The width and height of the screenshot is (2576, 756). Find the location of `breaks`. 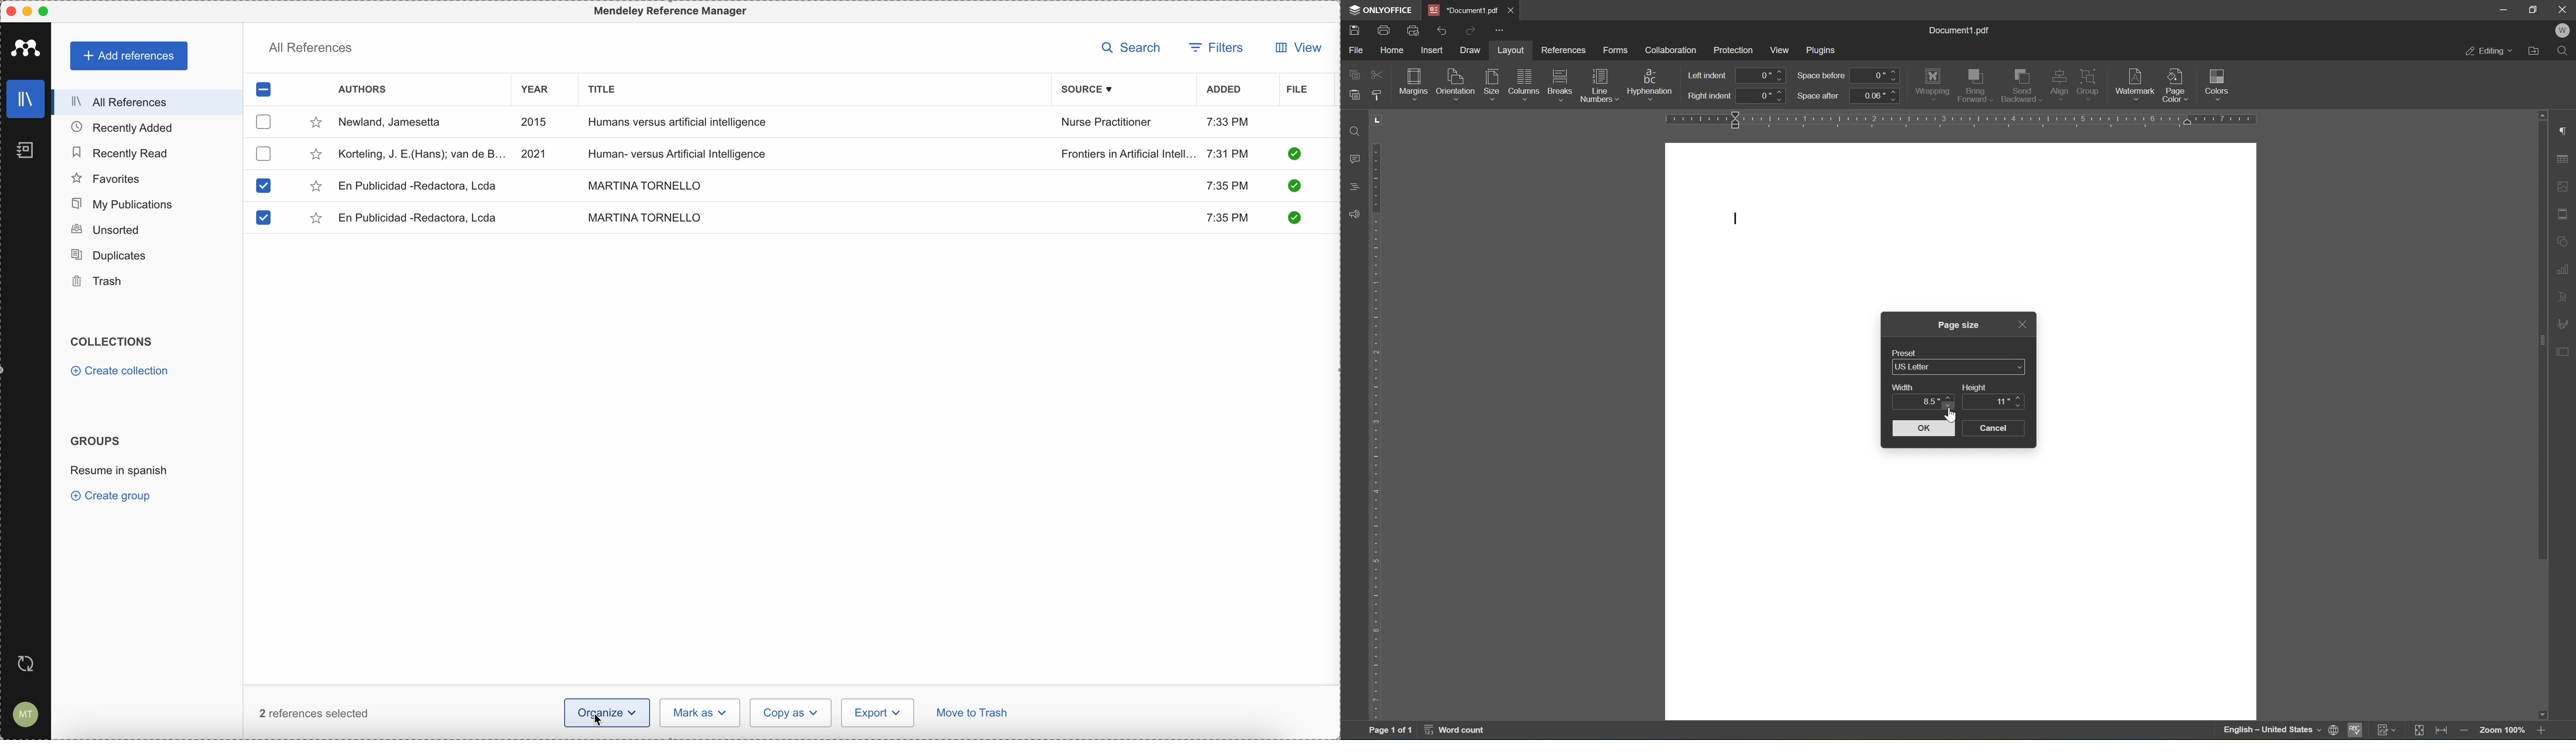

breaks is located at coordinates (1560, 80).